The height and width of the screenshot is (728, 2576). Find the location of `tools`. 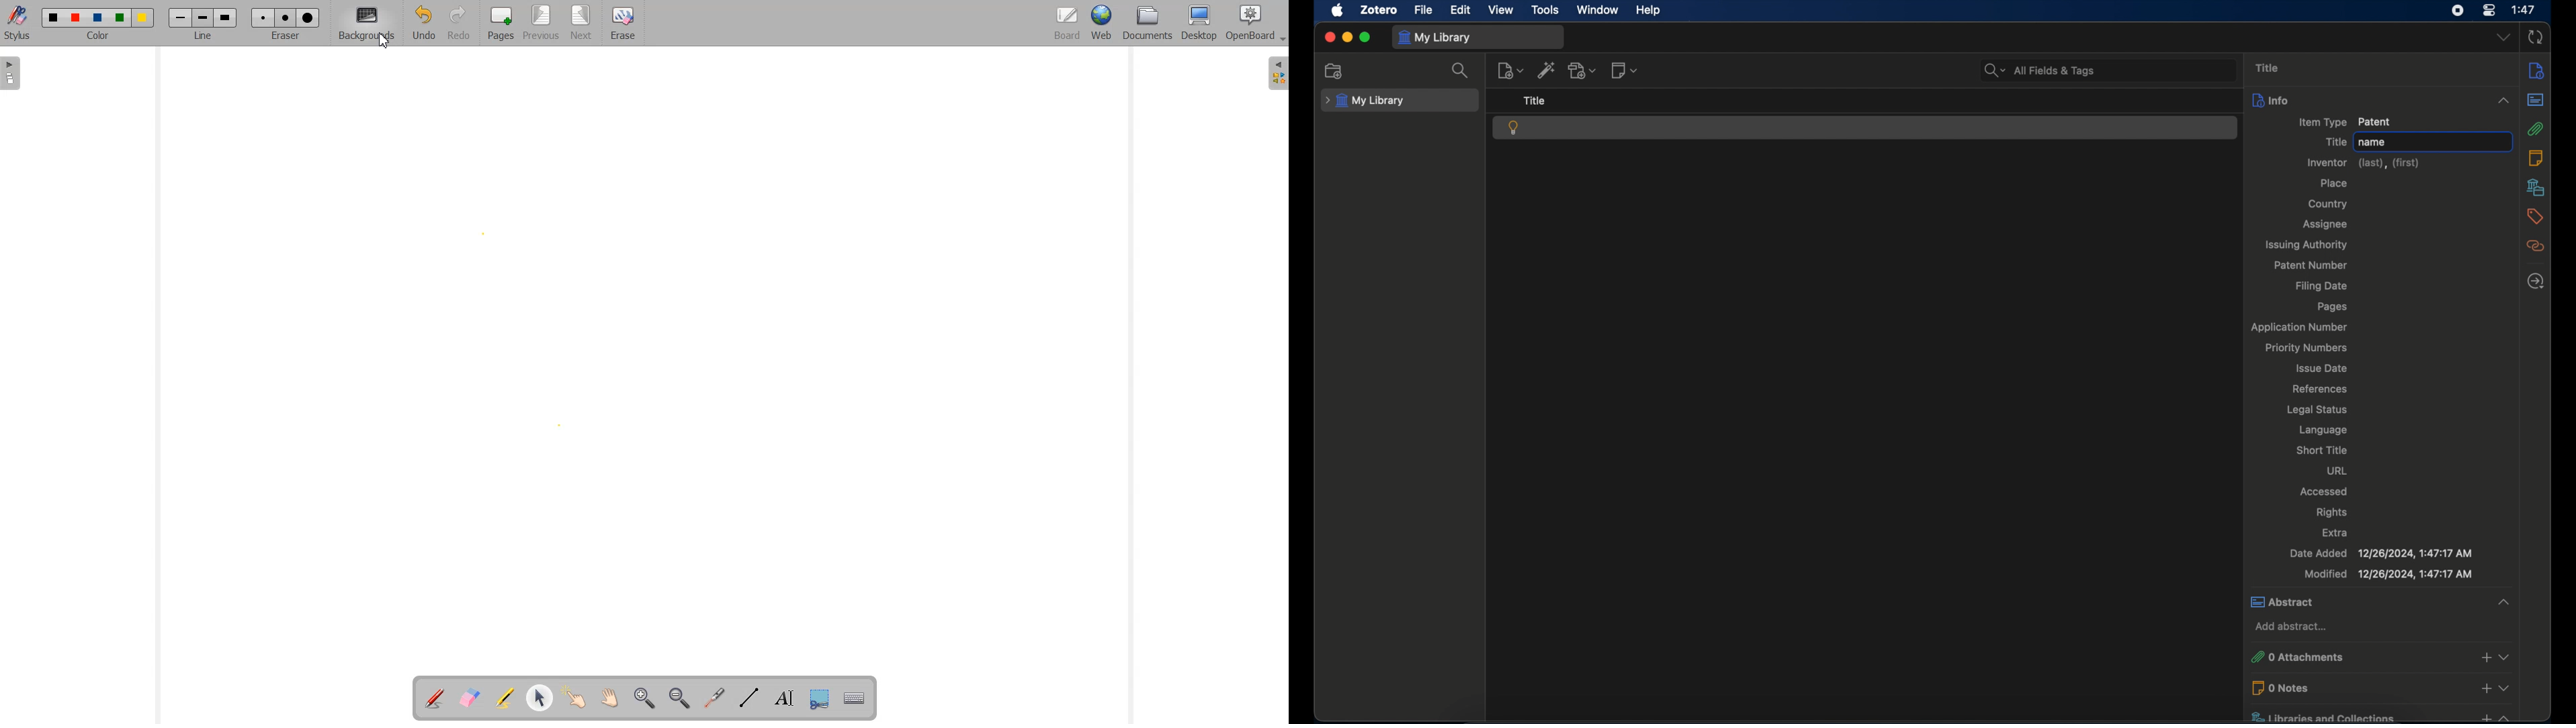

tools is located at coordinates (1546, 9).